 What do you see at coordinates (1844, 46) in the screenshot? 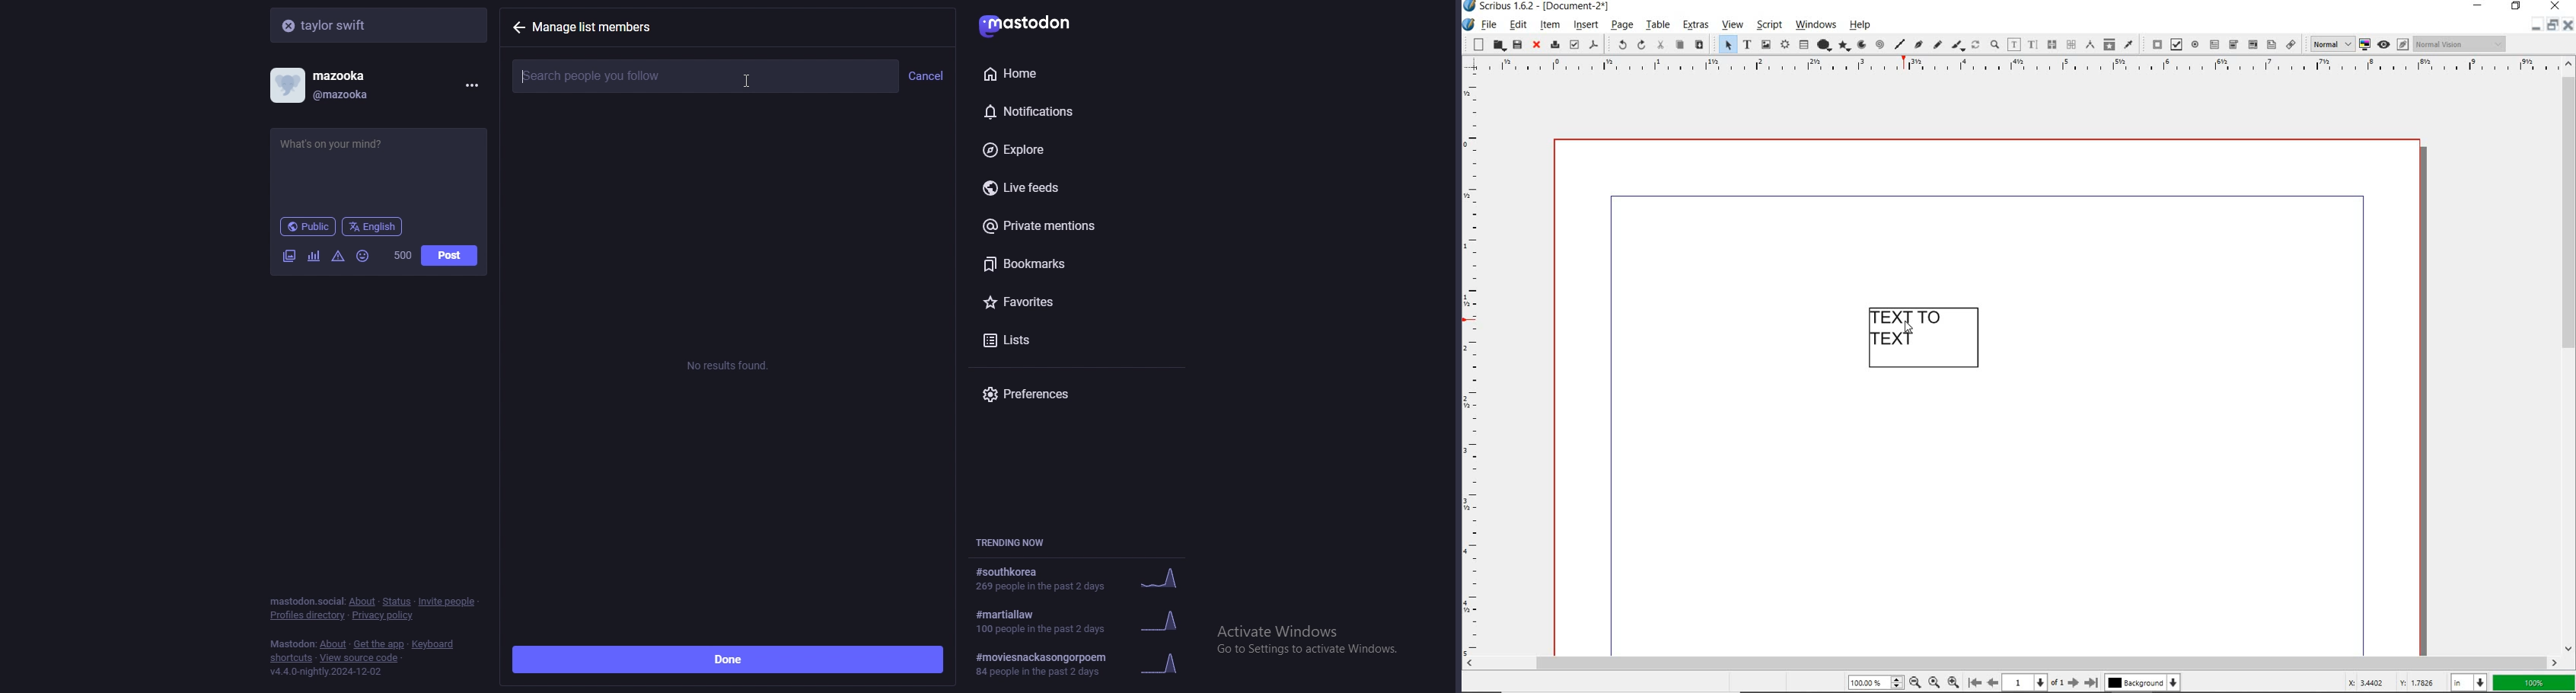
I see `polygon` at bounding box center [1844, 46].